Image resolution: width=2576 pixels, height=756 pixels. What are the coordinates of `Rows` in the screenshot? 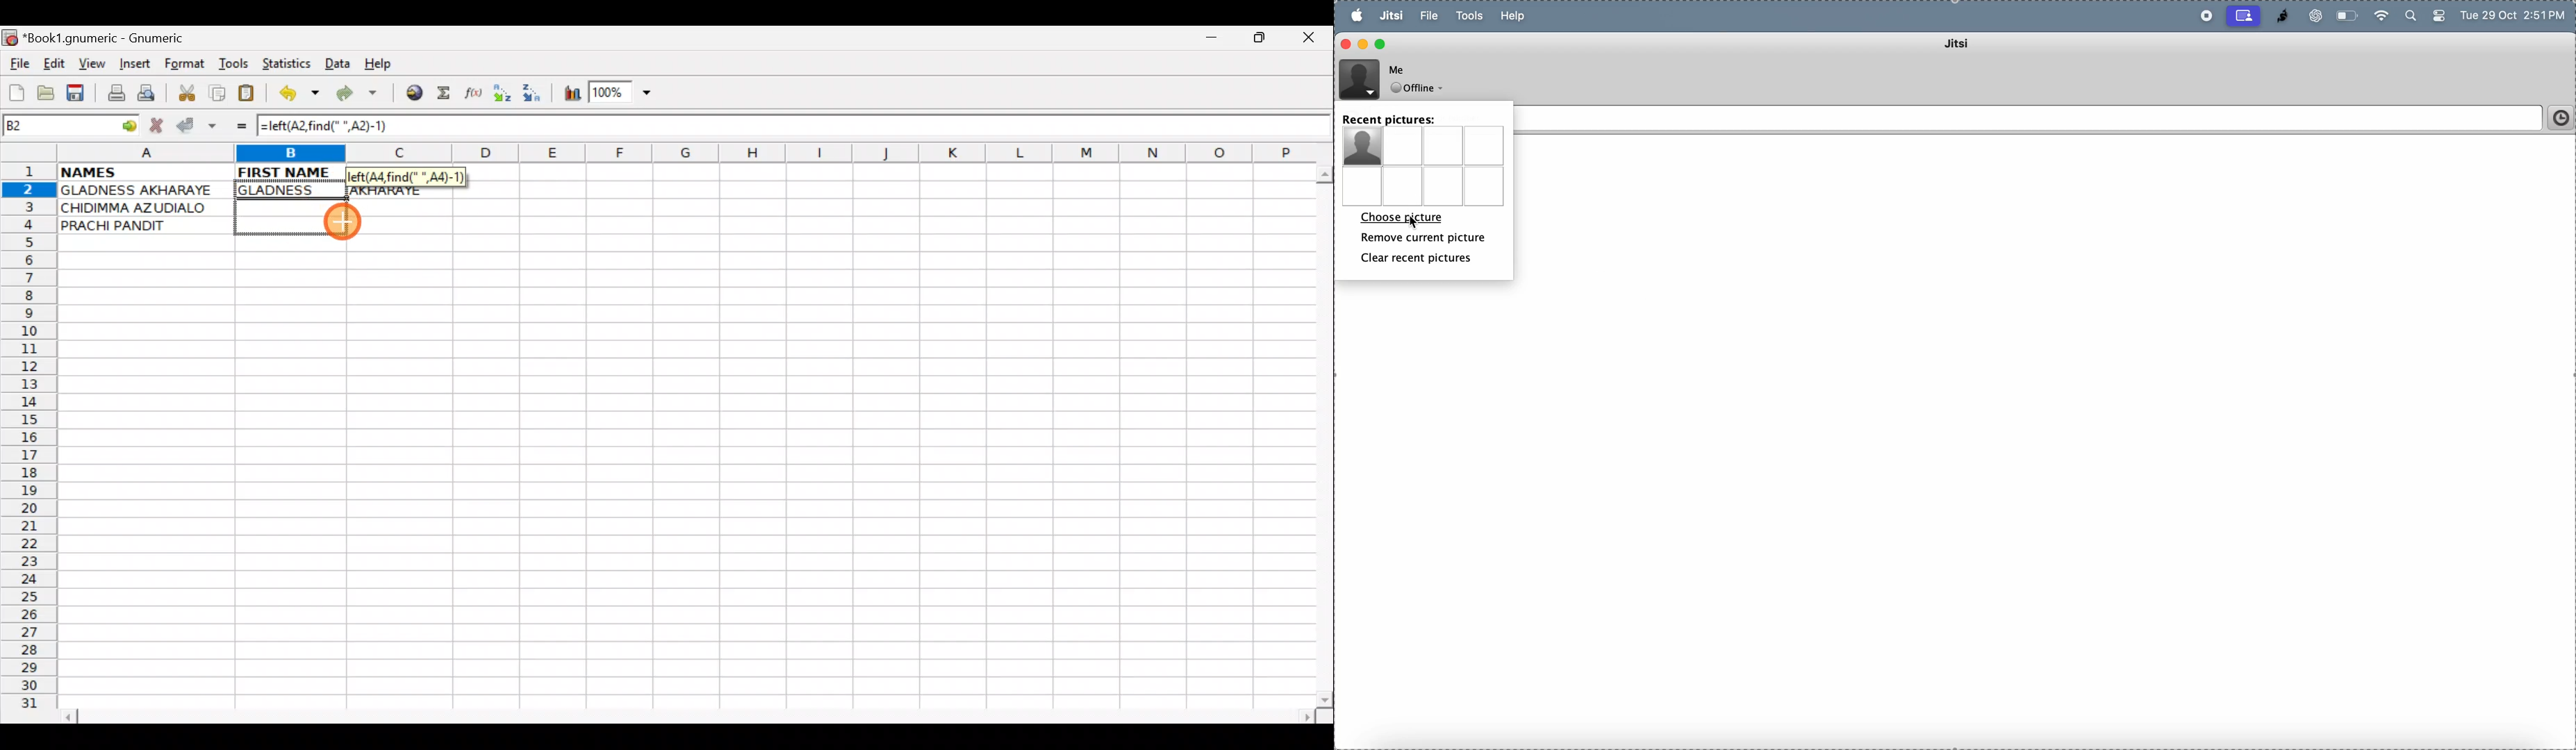 It's located at (29, 442).